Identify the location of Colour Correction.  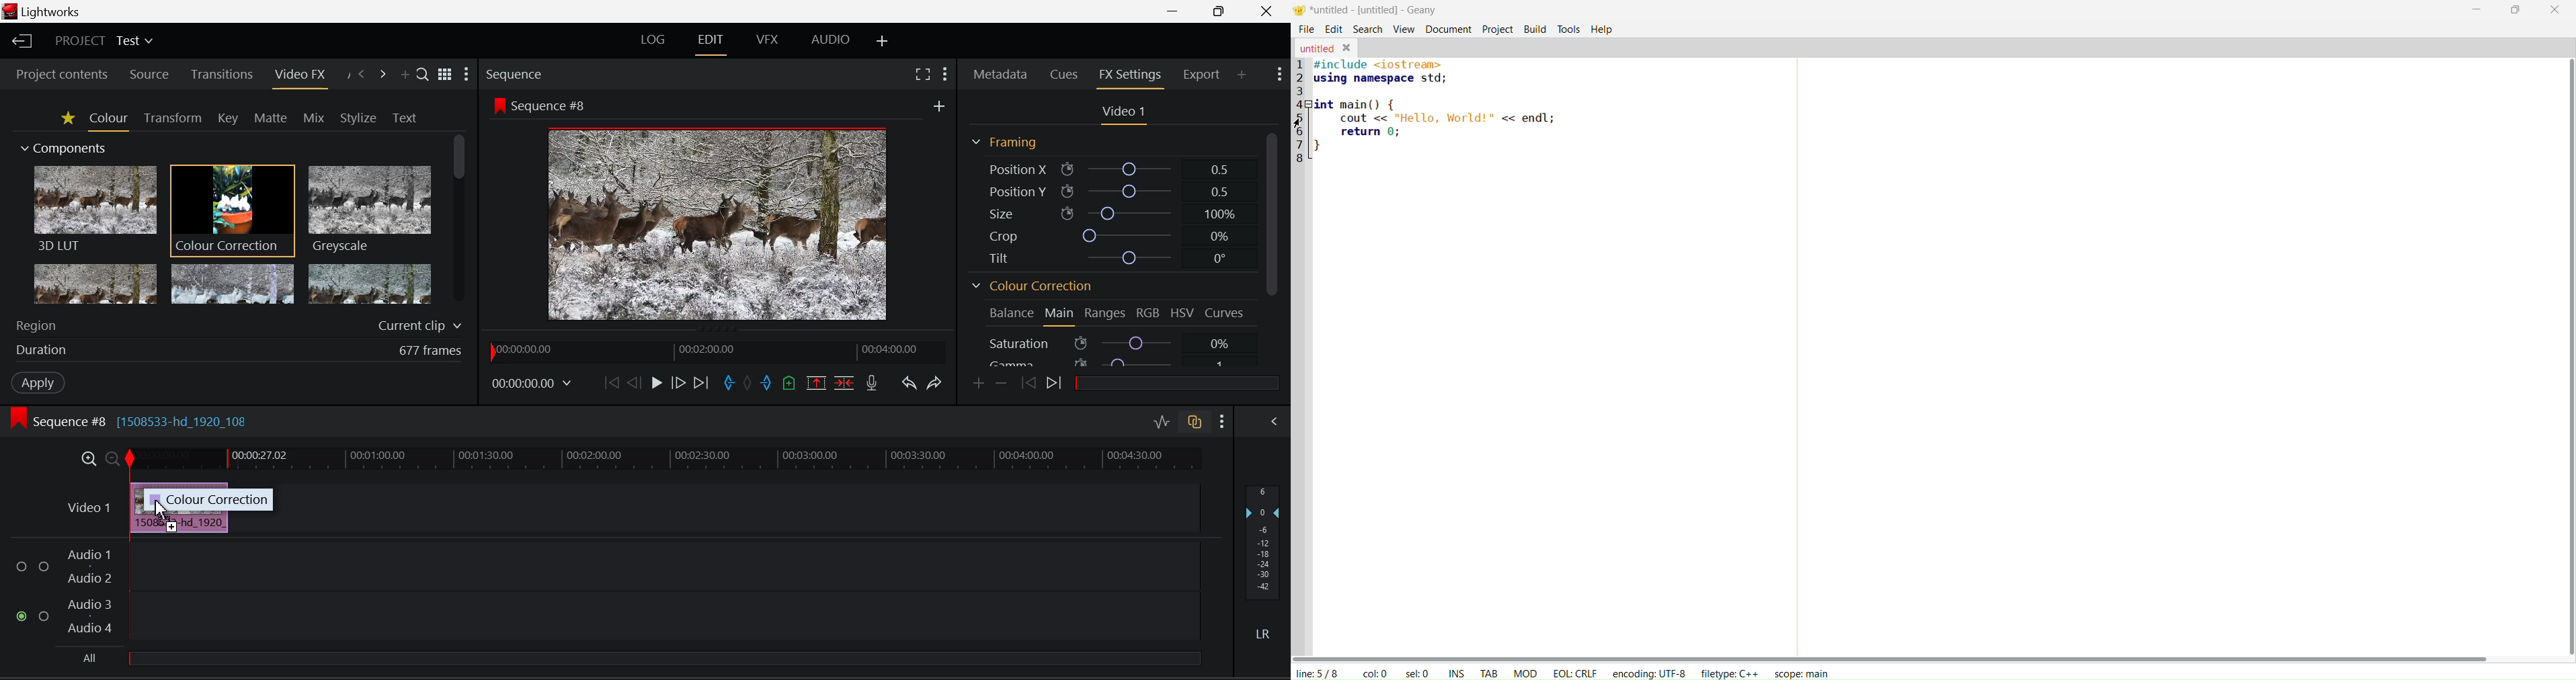
(1033, 285).